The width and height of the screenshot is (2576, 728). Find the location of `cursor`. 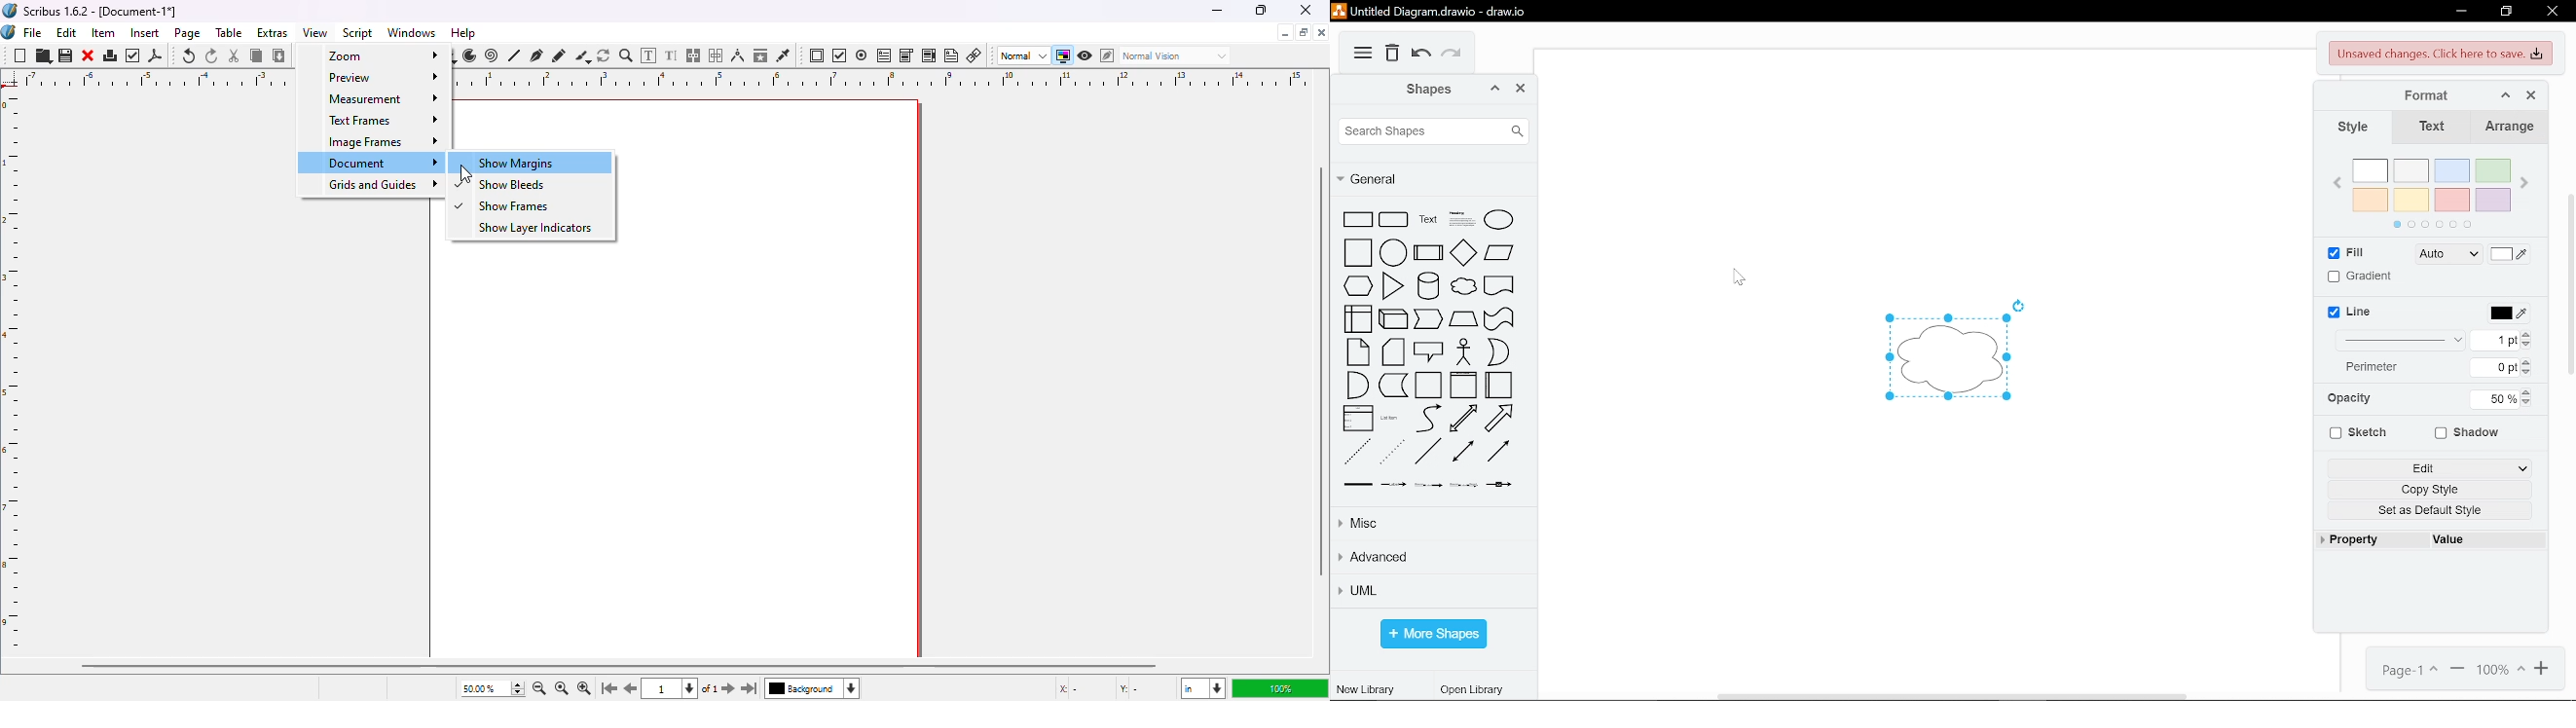

cursor is located at coordinates (463, 172).